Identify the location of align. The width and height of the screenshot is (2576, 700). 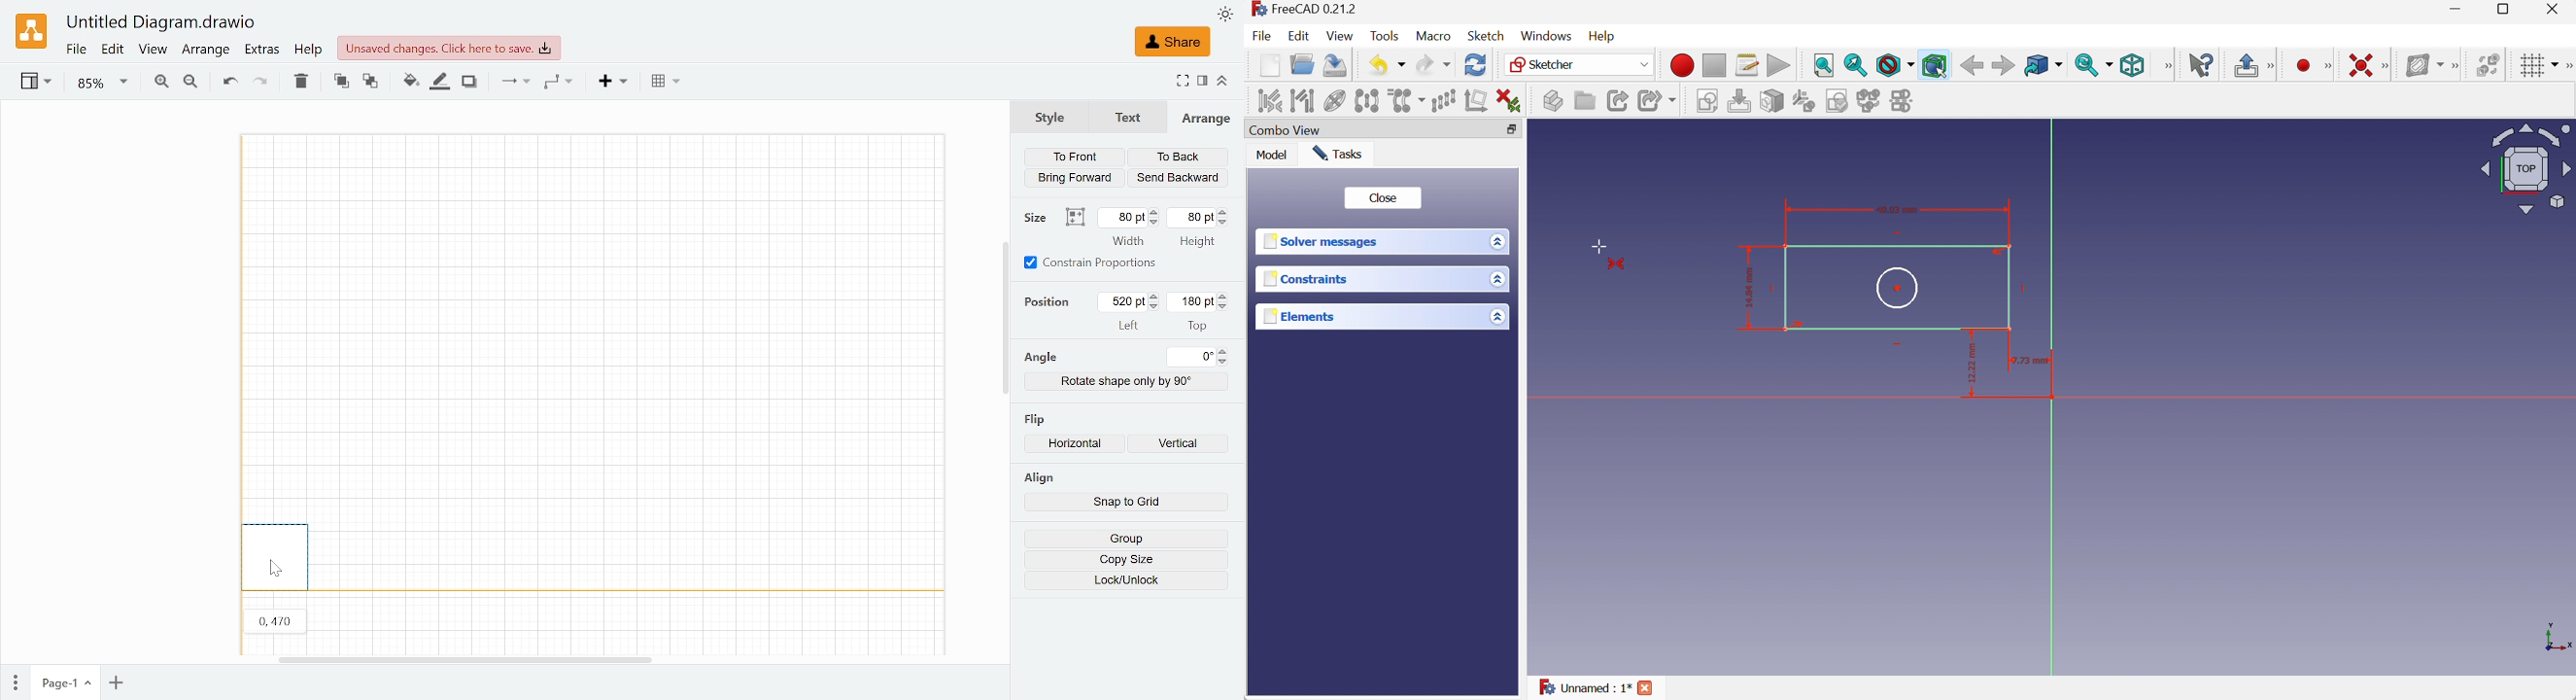
(1038, 477).